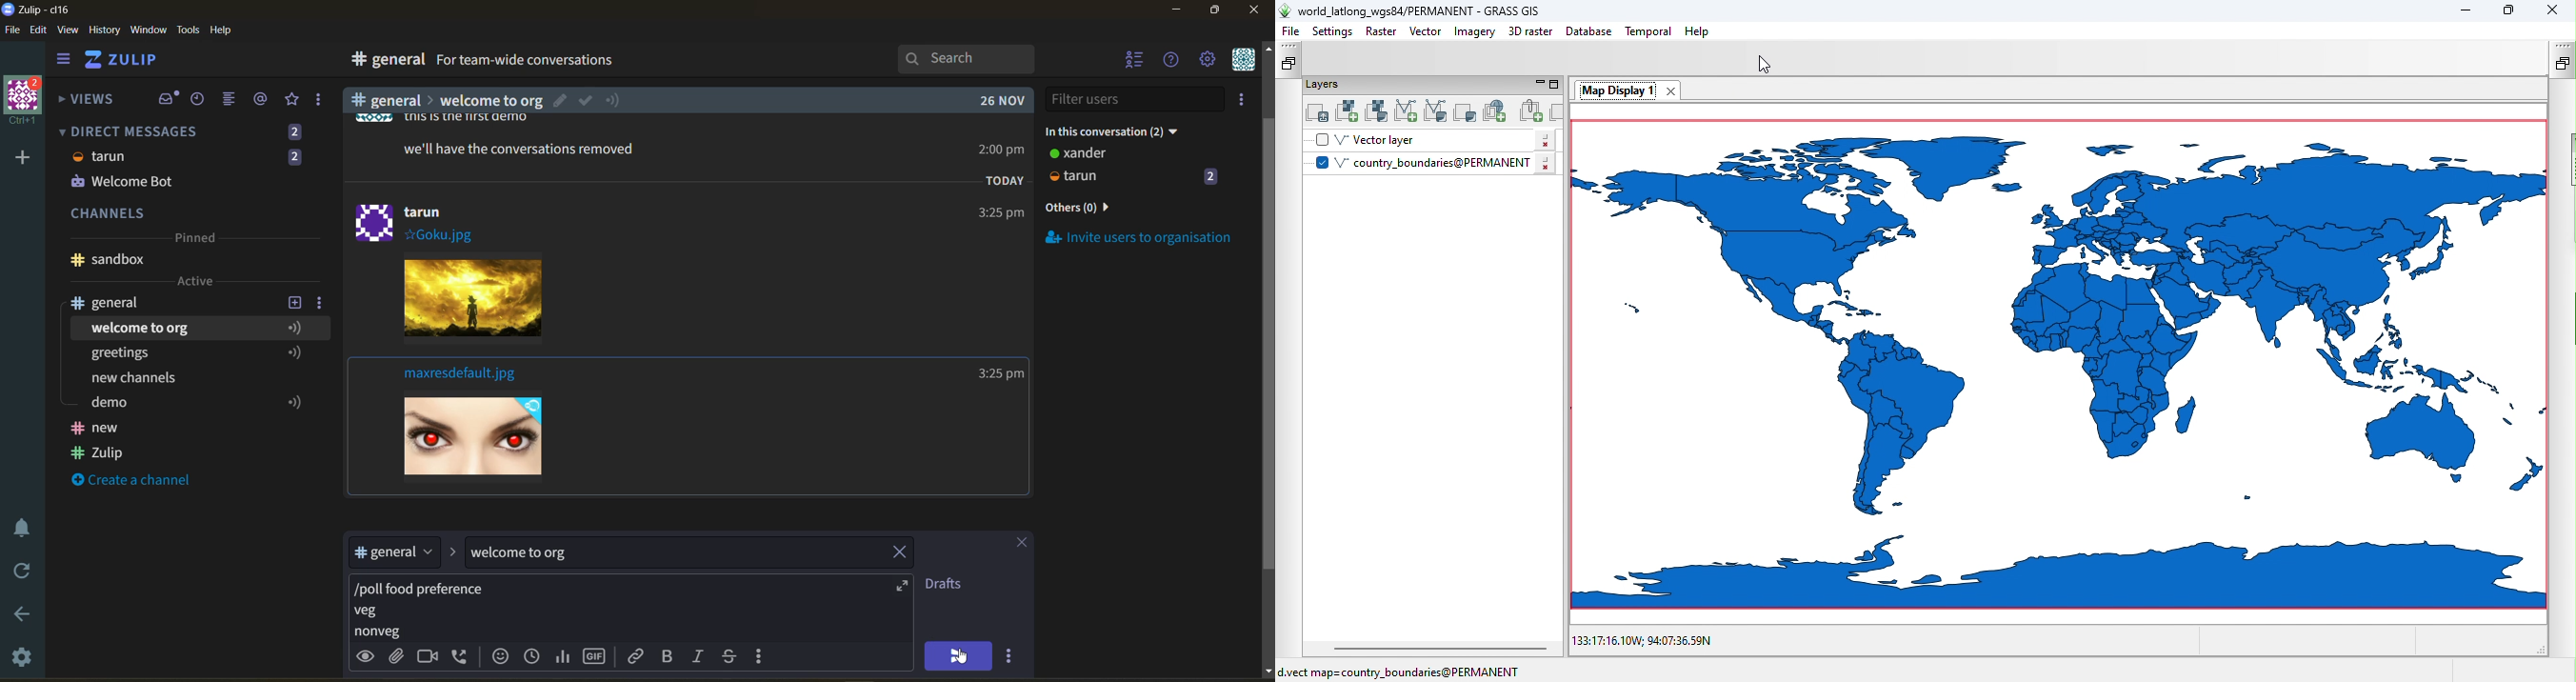 The height and width of the screenshot is (700, 2576). I want to click on , so click(513, 149).